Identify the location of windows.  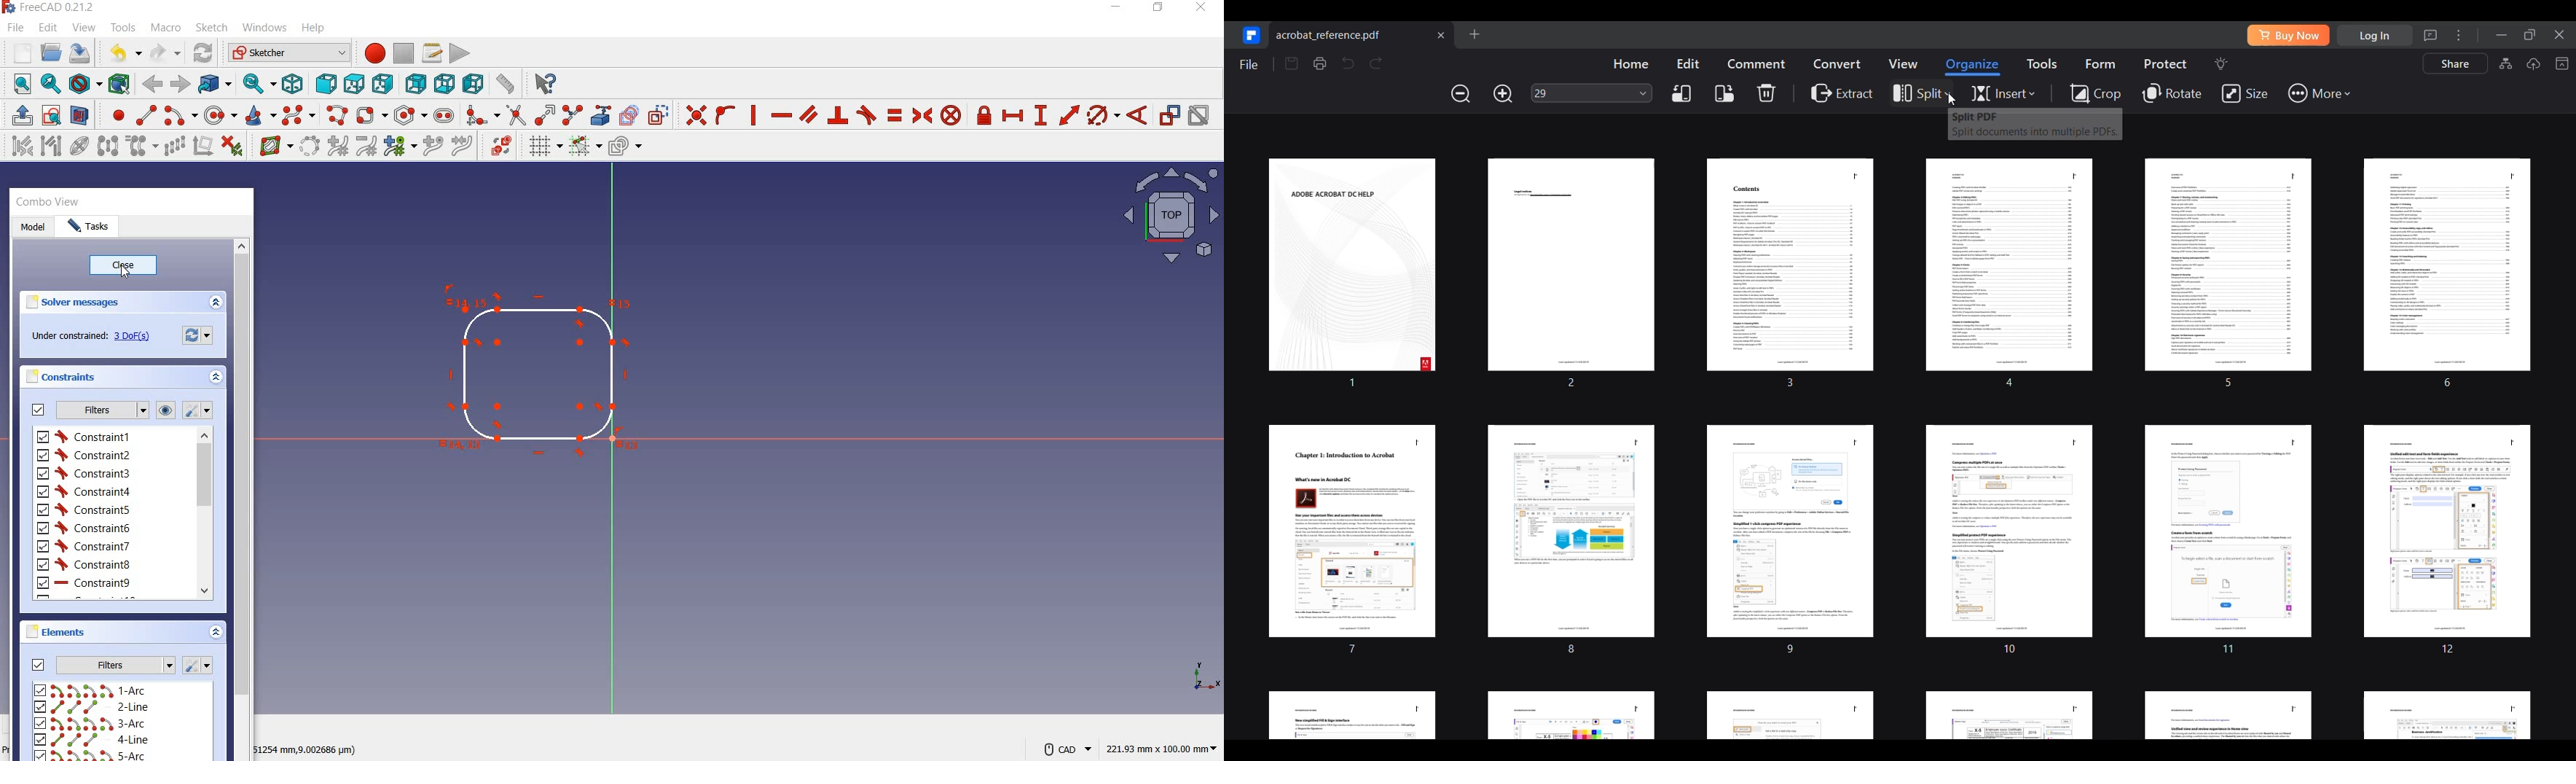
(264, 28).